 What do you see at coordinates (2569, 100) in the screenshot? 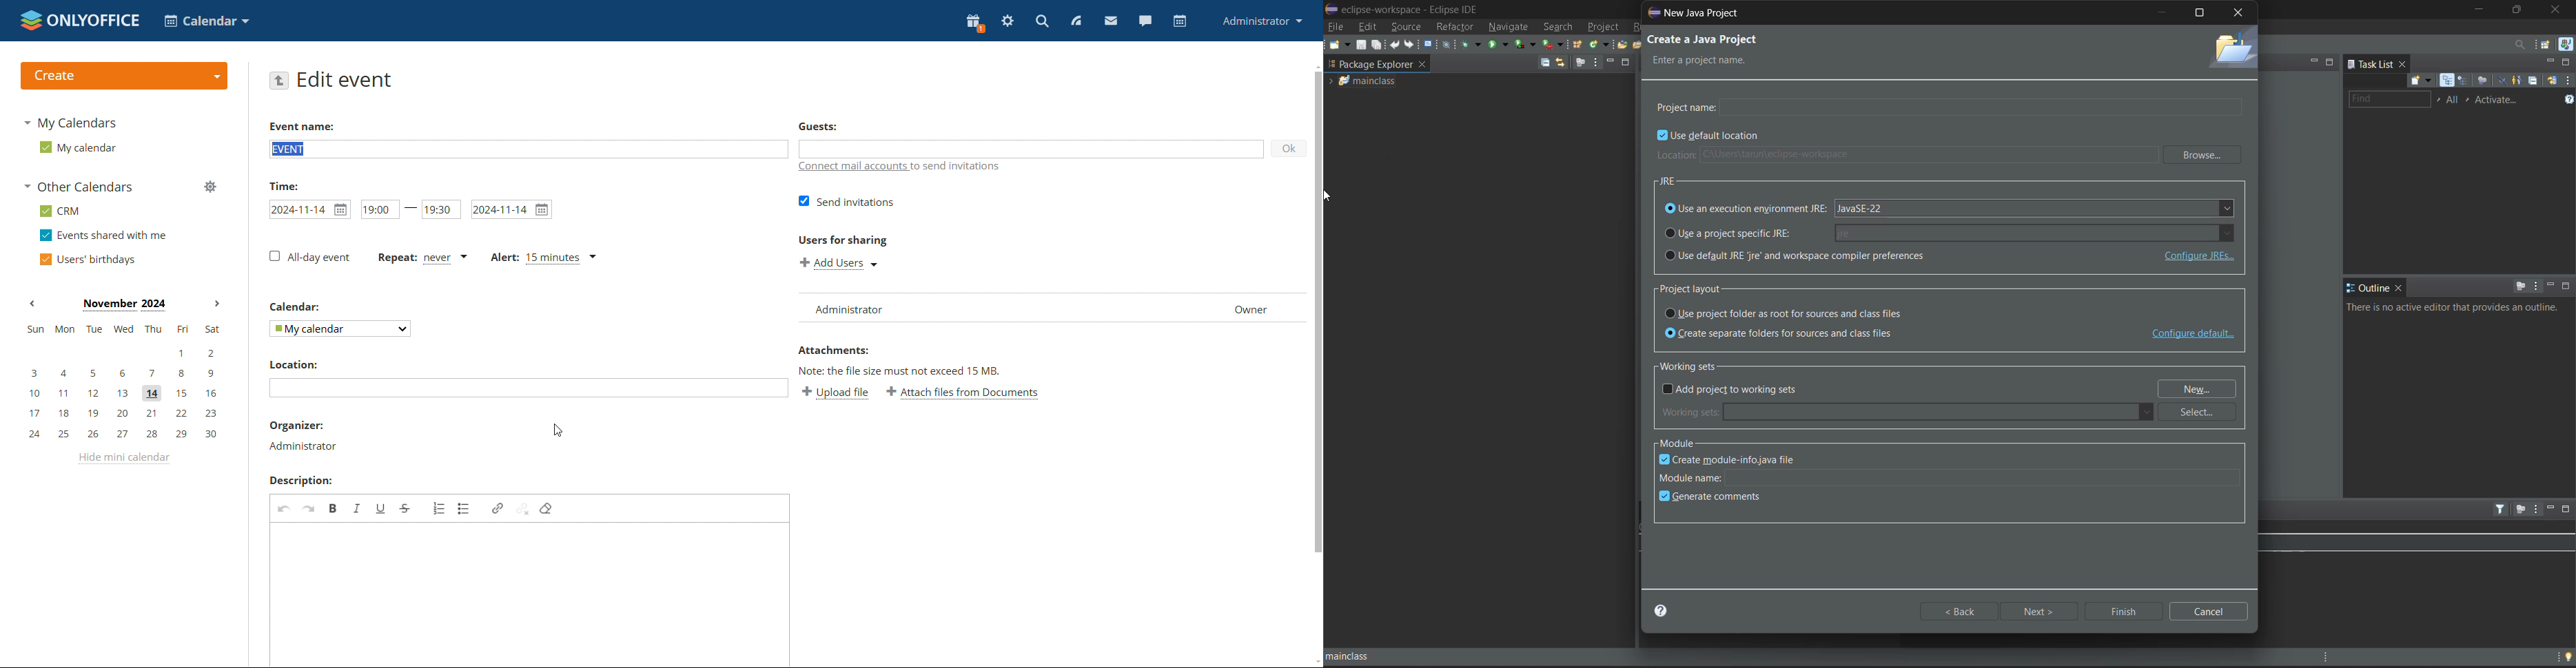
I see `show tasks UI legend` at bounding box center [2569, 100].